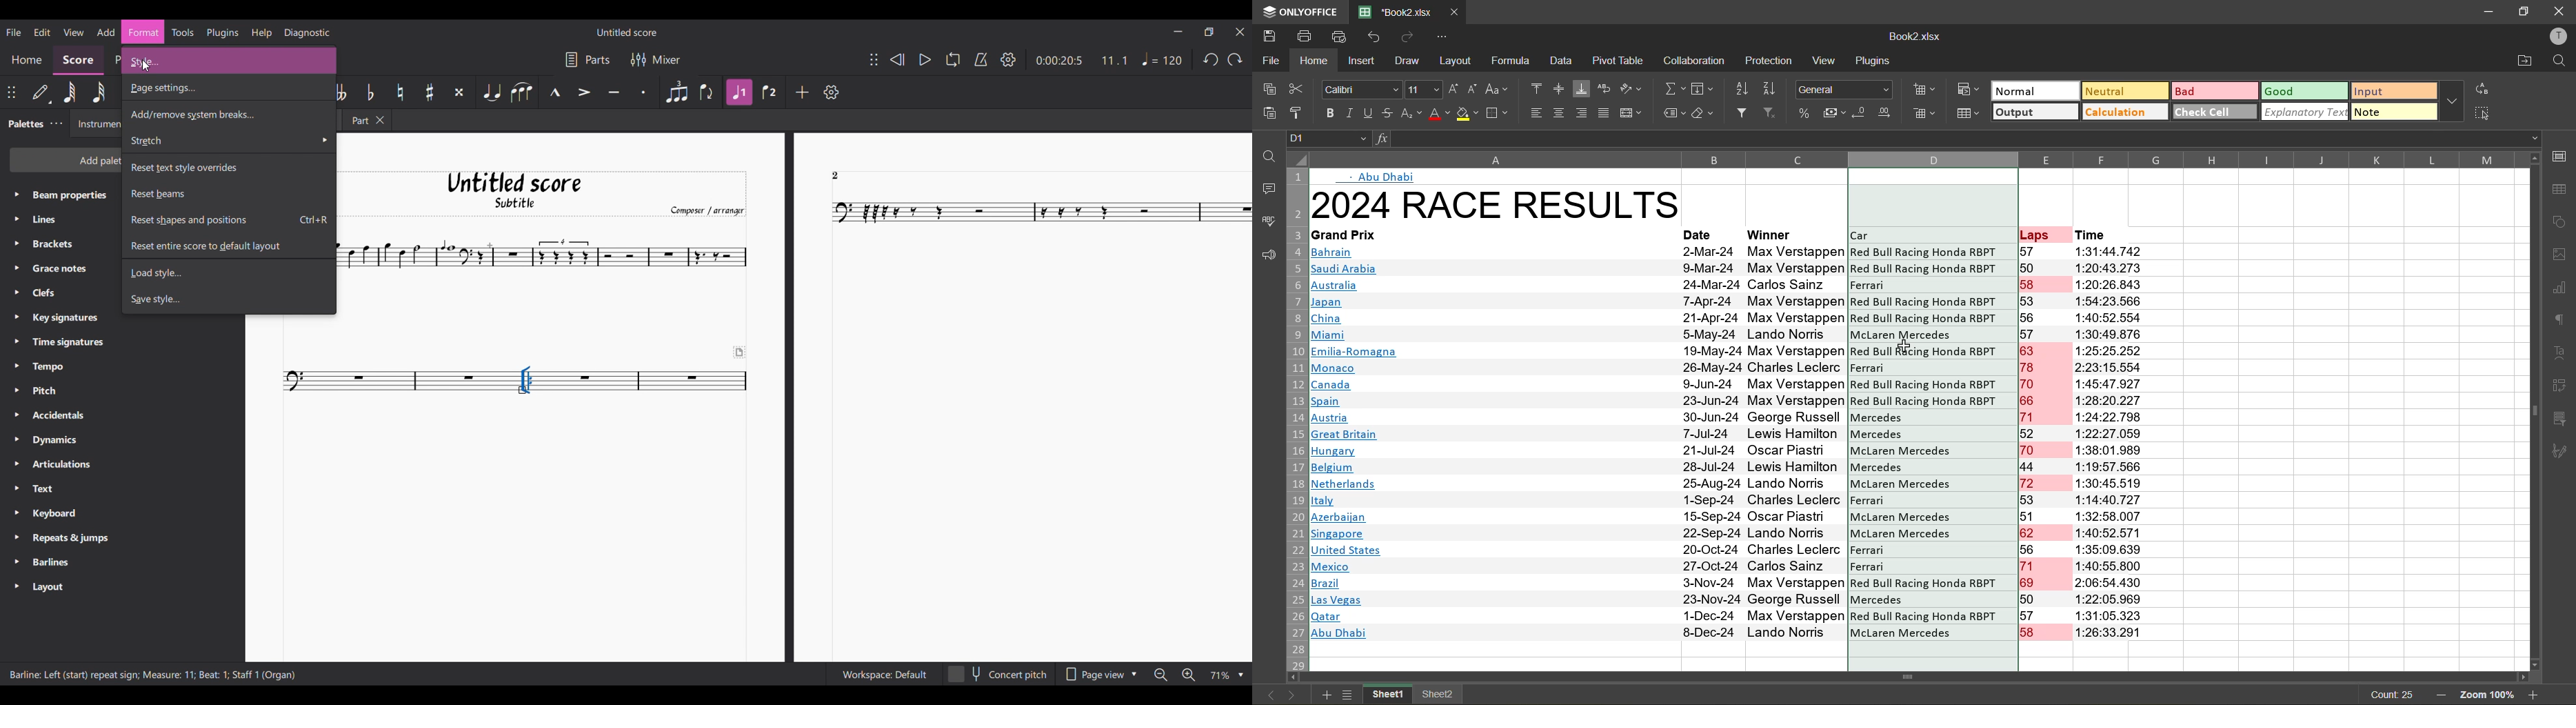 The width and height of the screenshot is (2576, 728). Describe the element at coordinates (553, 91) in the screenshot. I see `Marcato` at that location.